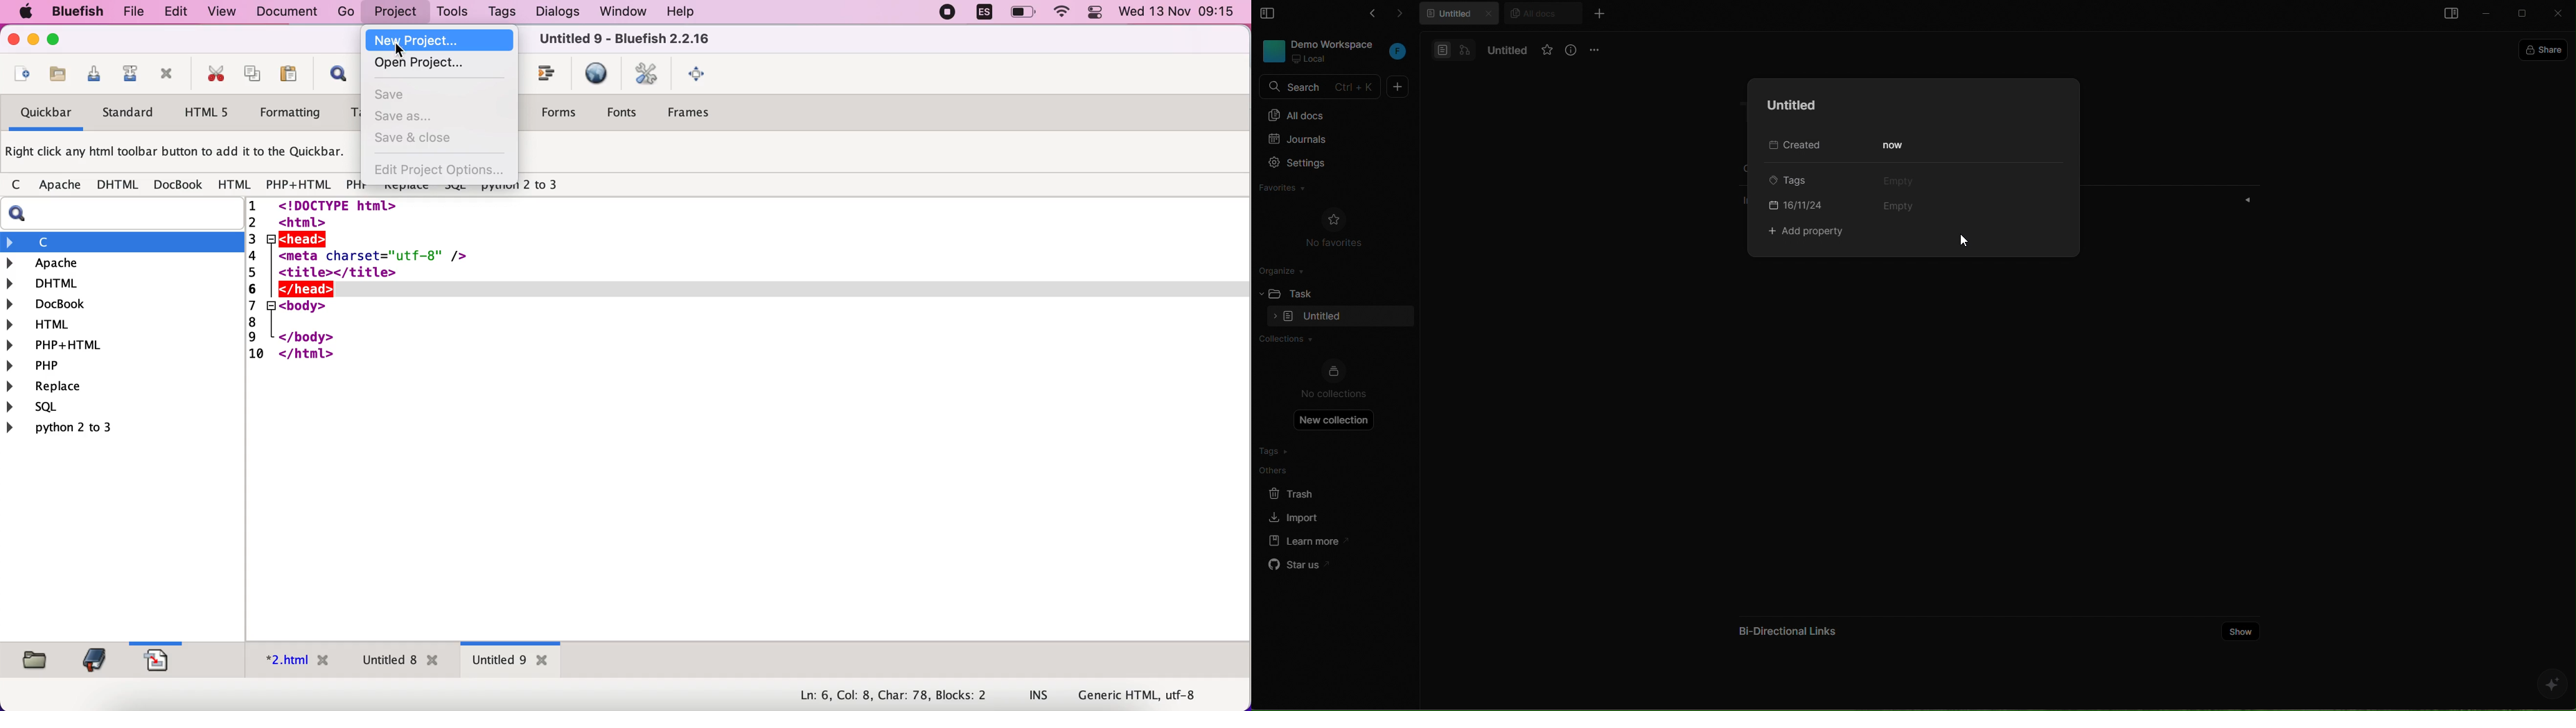 This screenshot has width=2576, height=728. What do you see at coordinates (31, 659) in the screenshot?
I see `filebrowser` at bounding box center [31, 659].